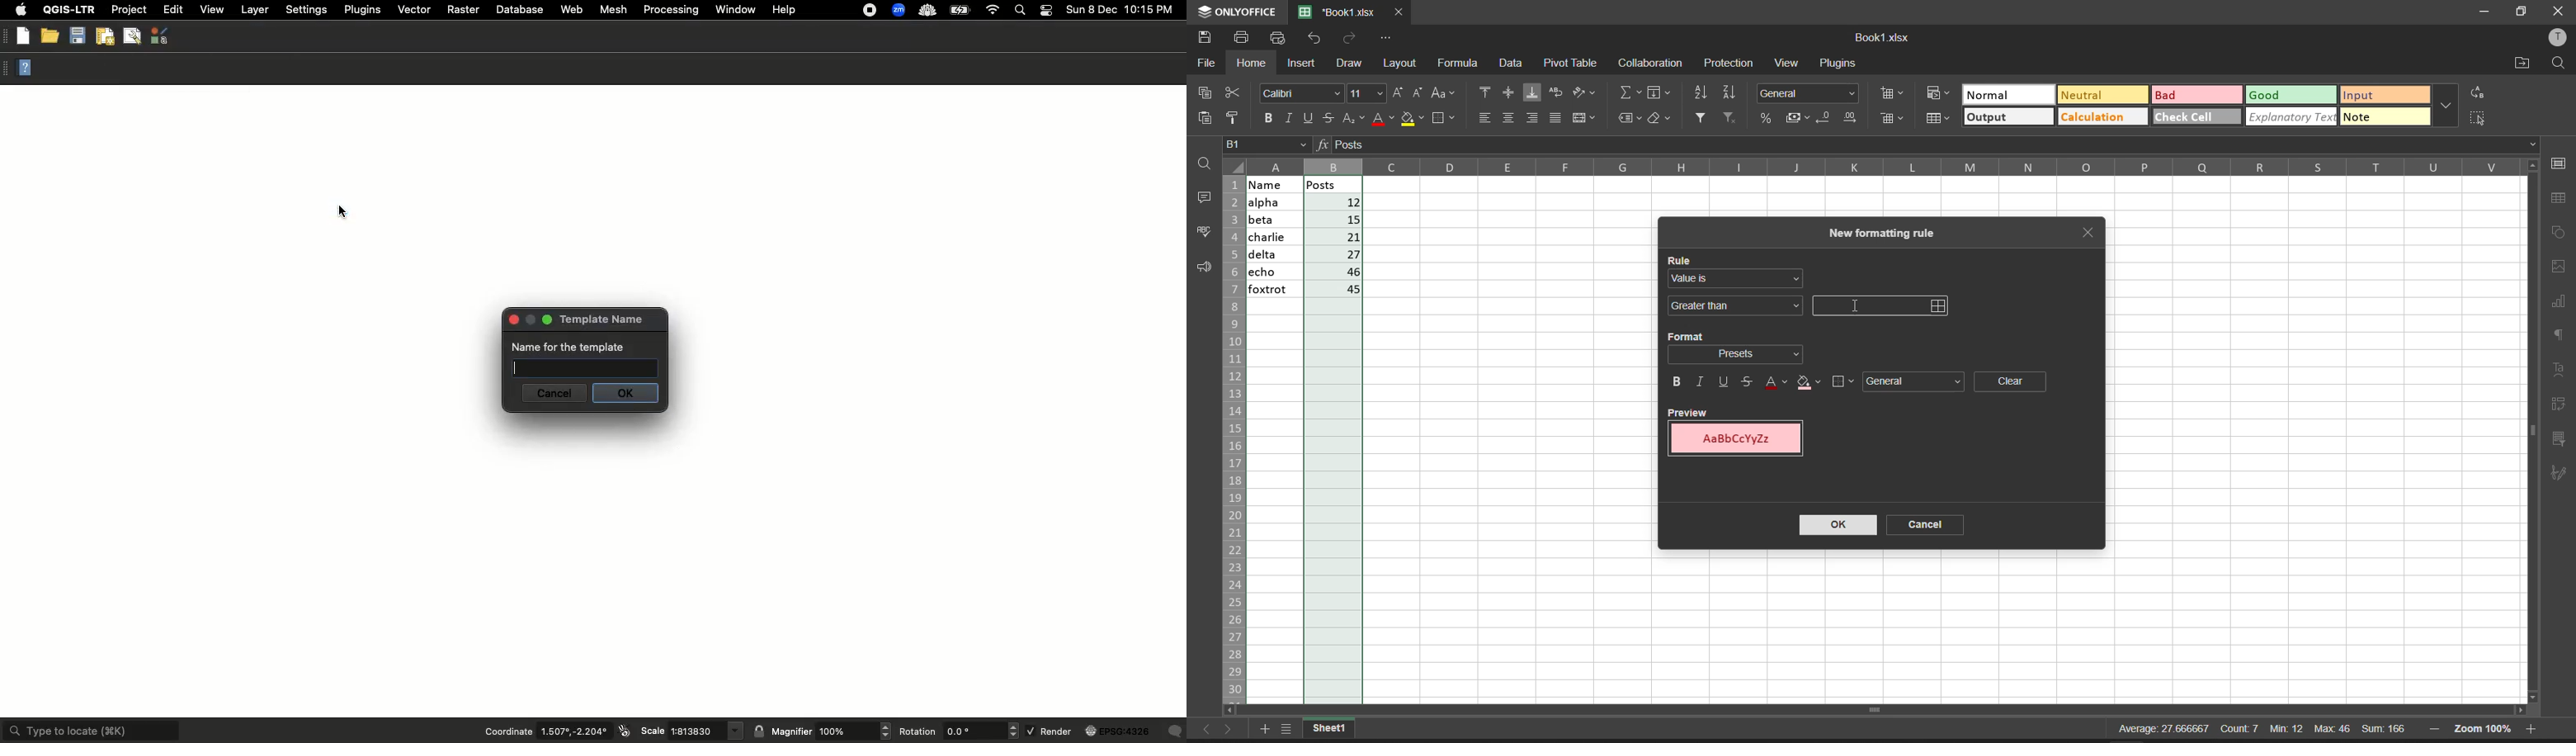  I want to click on general, so click(1916, 381).